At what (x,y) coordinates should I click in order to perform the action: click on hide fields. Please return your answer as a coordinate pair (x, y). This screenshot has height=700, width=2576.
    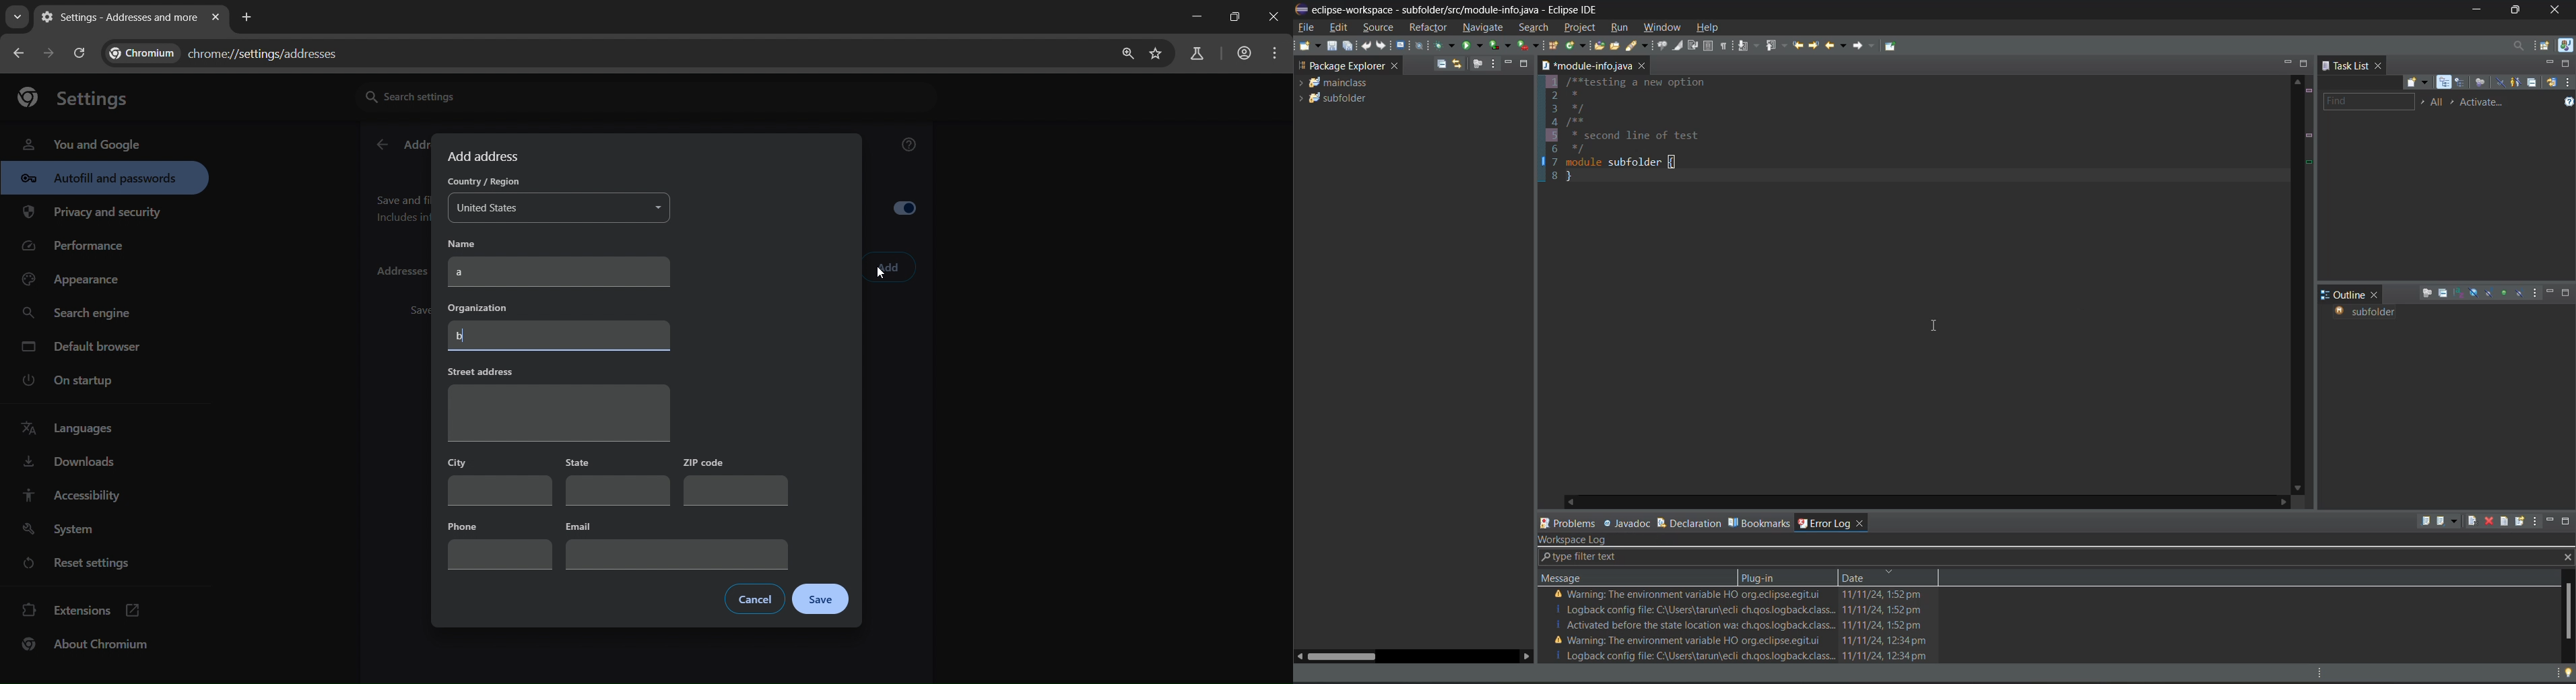
    Looking at the image, I should click on (2475, 294).